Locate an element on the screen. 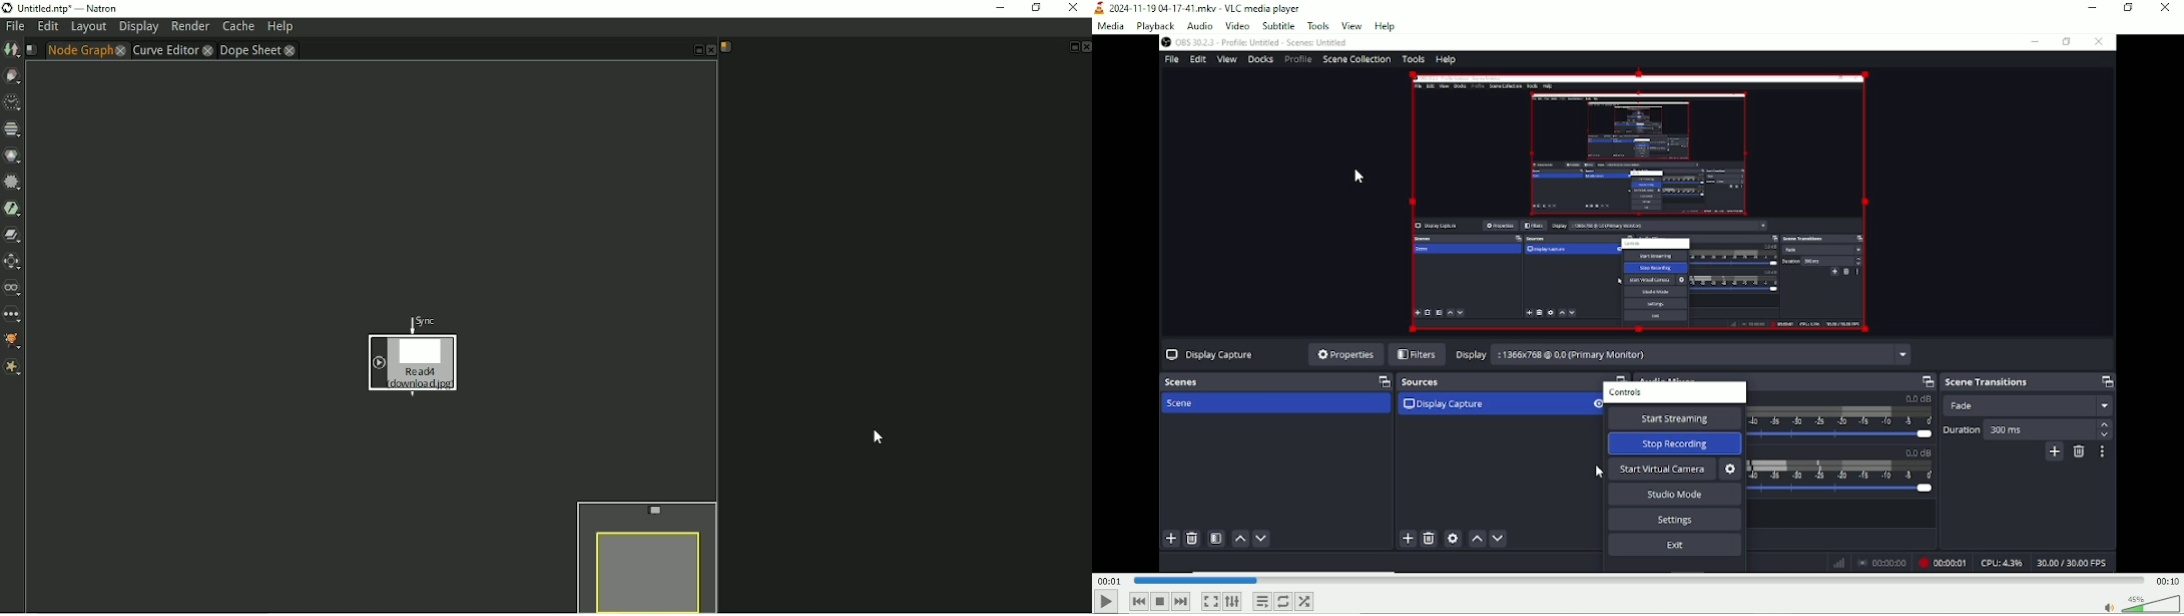 This screenshot has width=2184, height=616. Minimize is located at coordinates (2093, 8).